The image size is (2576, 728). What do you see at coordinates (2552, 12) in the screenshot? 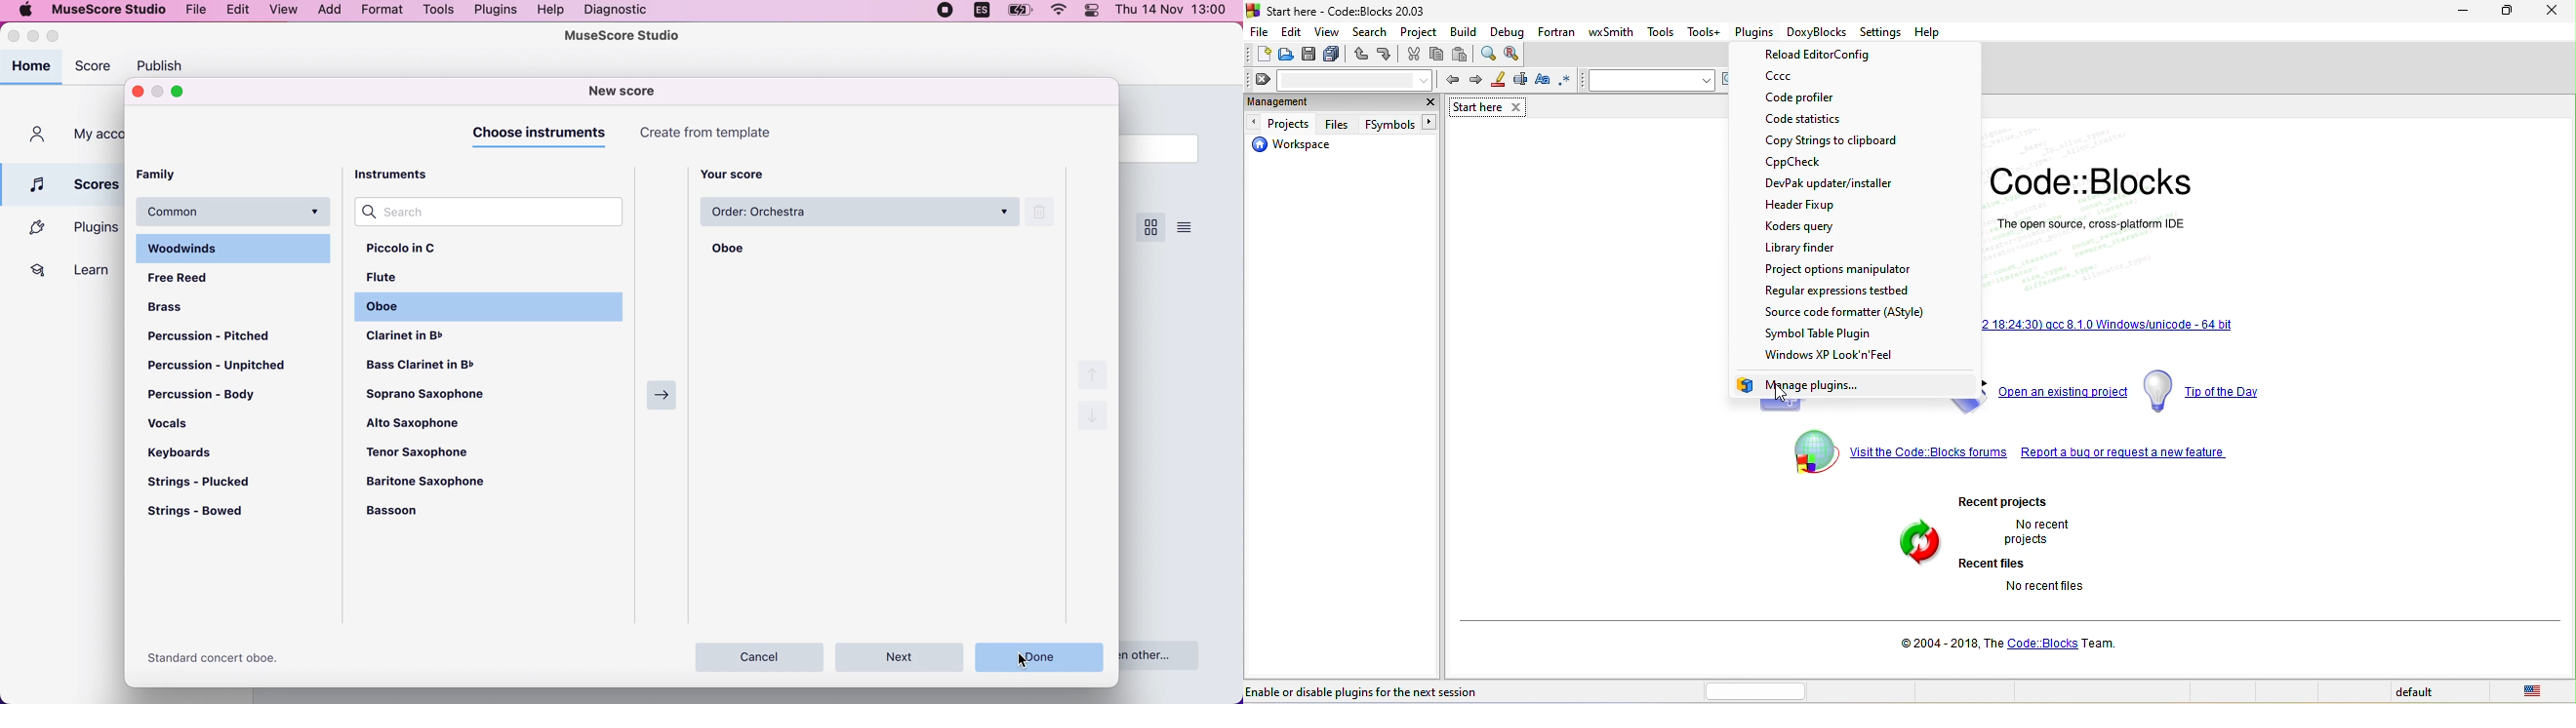
I see `close` at bounding box center [2552, 12].